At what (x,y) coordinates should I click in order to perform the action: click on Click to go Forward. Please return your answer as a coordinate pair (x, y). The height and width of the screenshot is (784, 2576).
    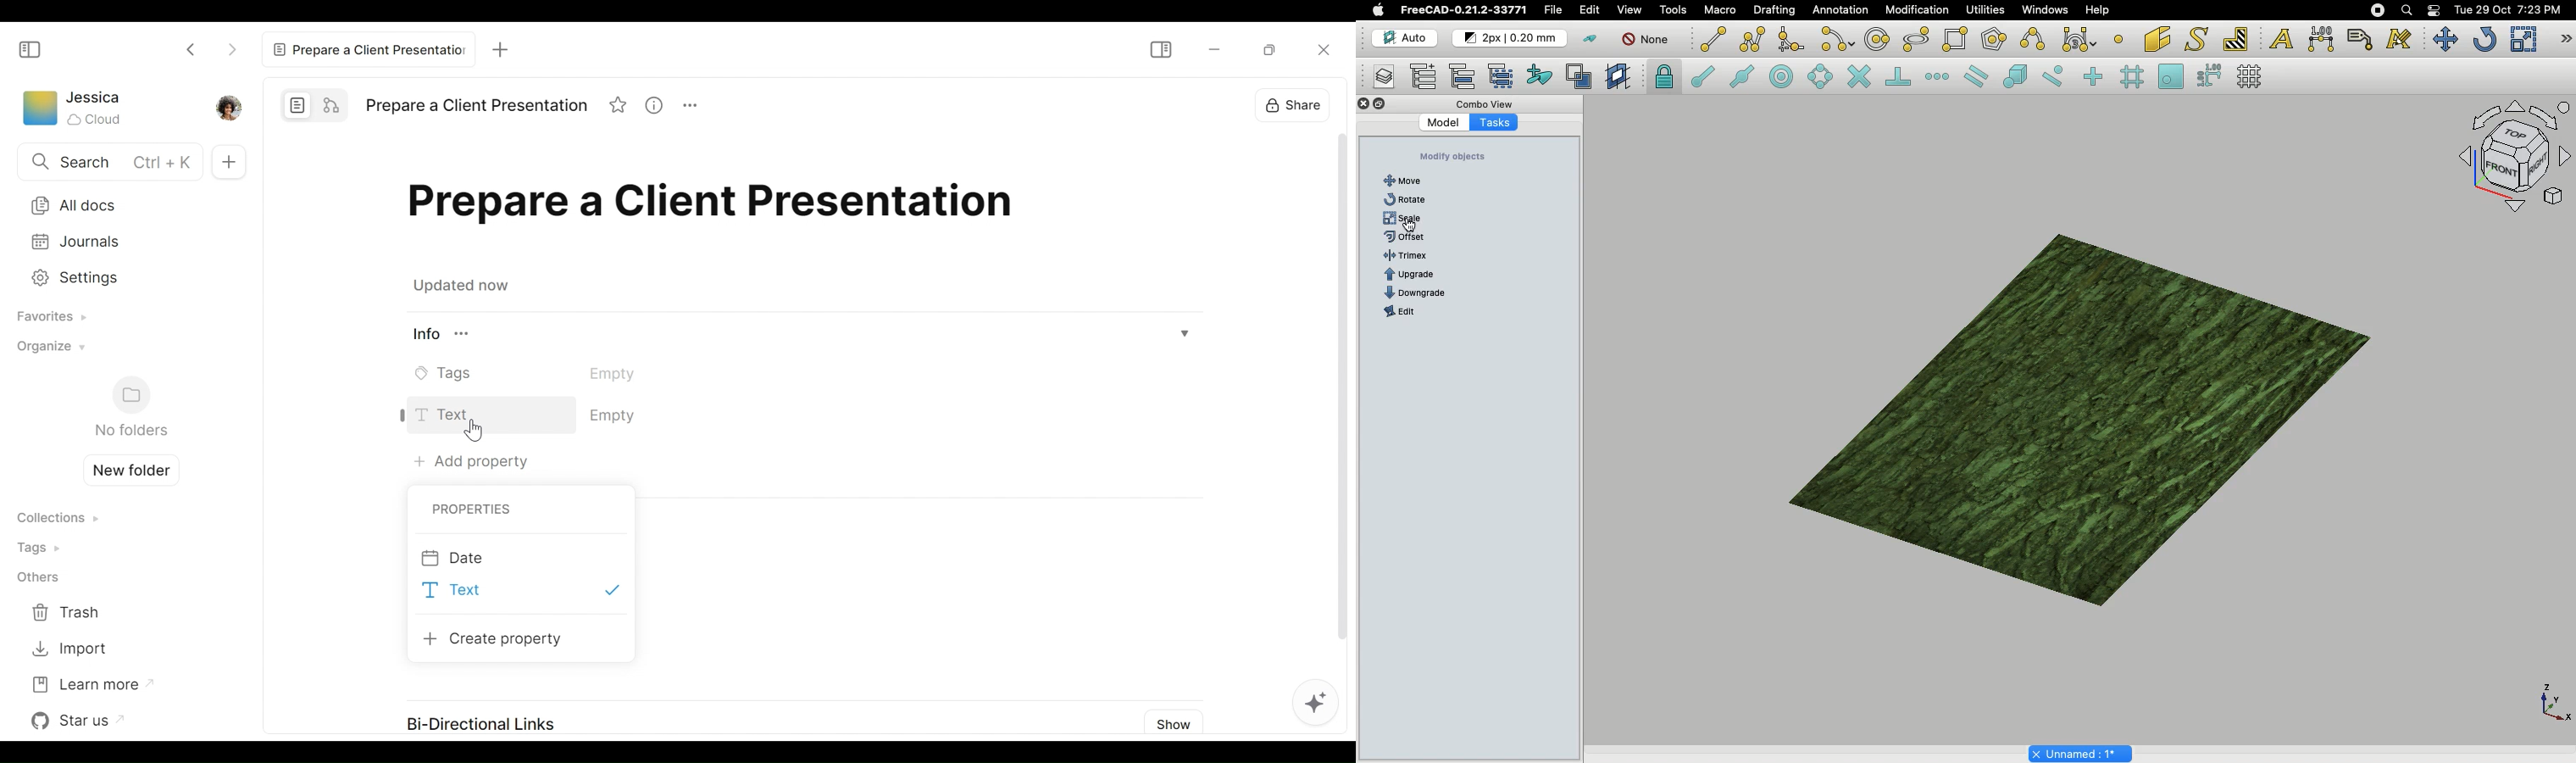
    Looking at the image, I should click on (232, 47).